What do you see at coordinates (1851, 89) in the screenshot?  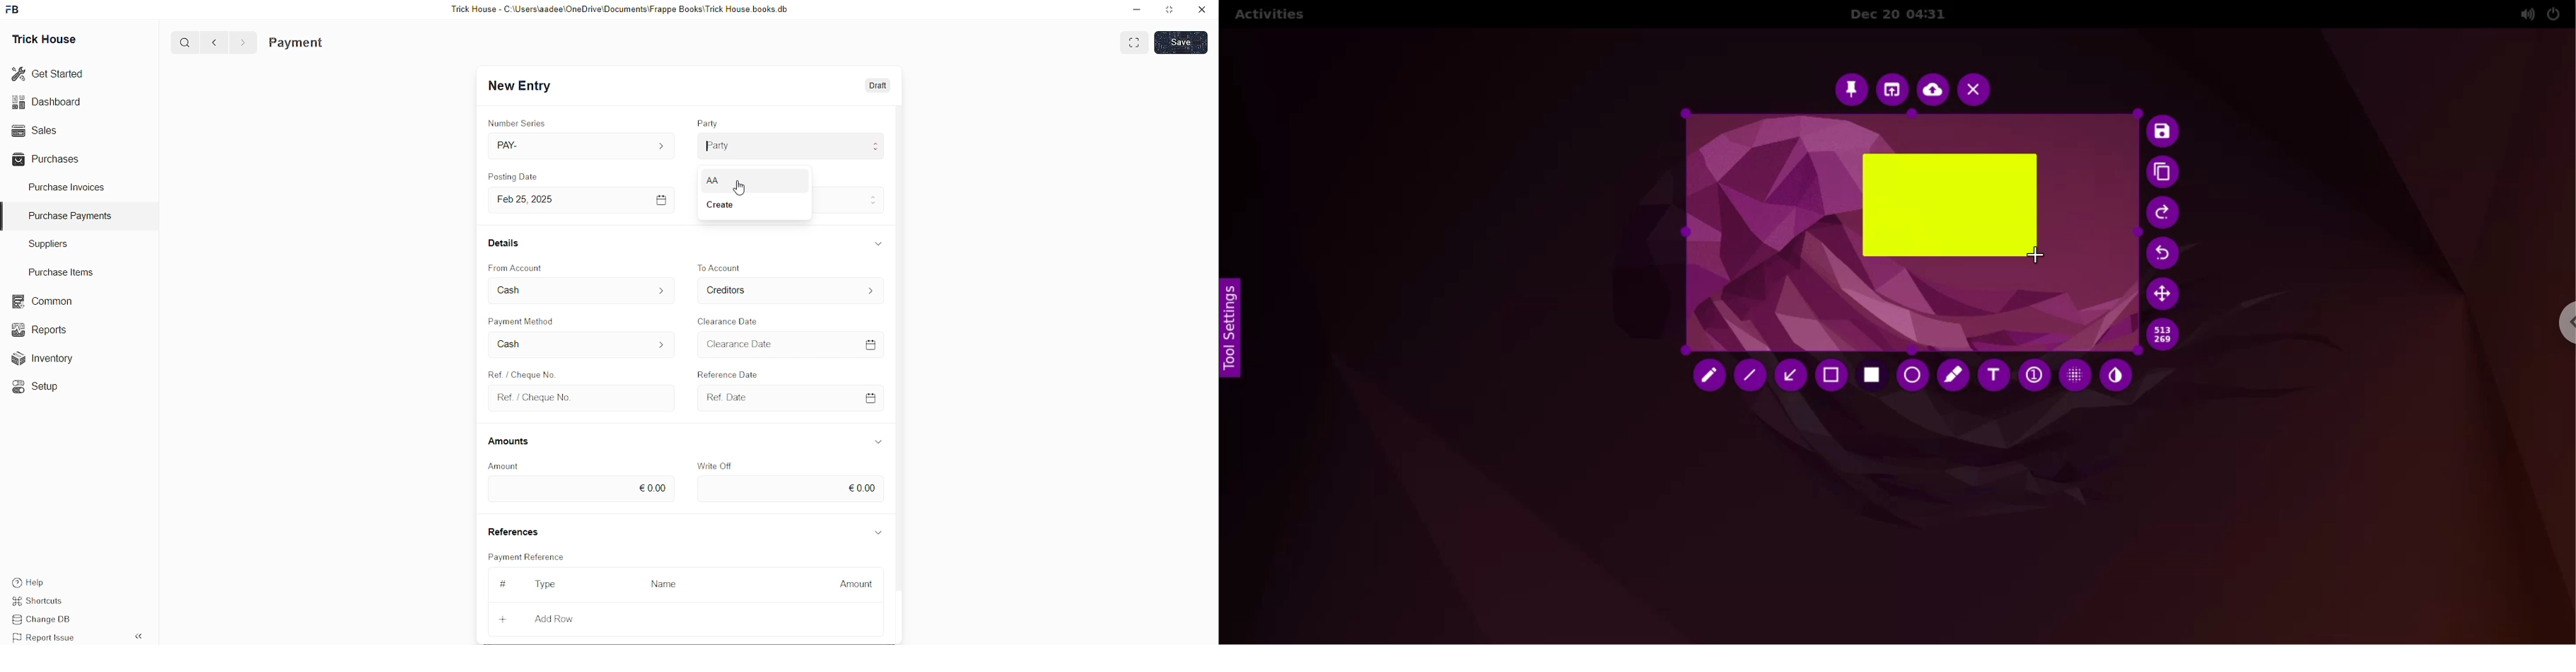 I see `pin` at bounding box center [1851, 89].